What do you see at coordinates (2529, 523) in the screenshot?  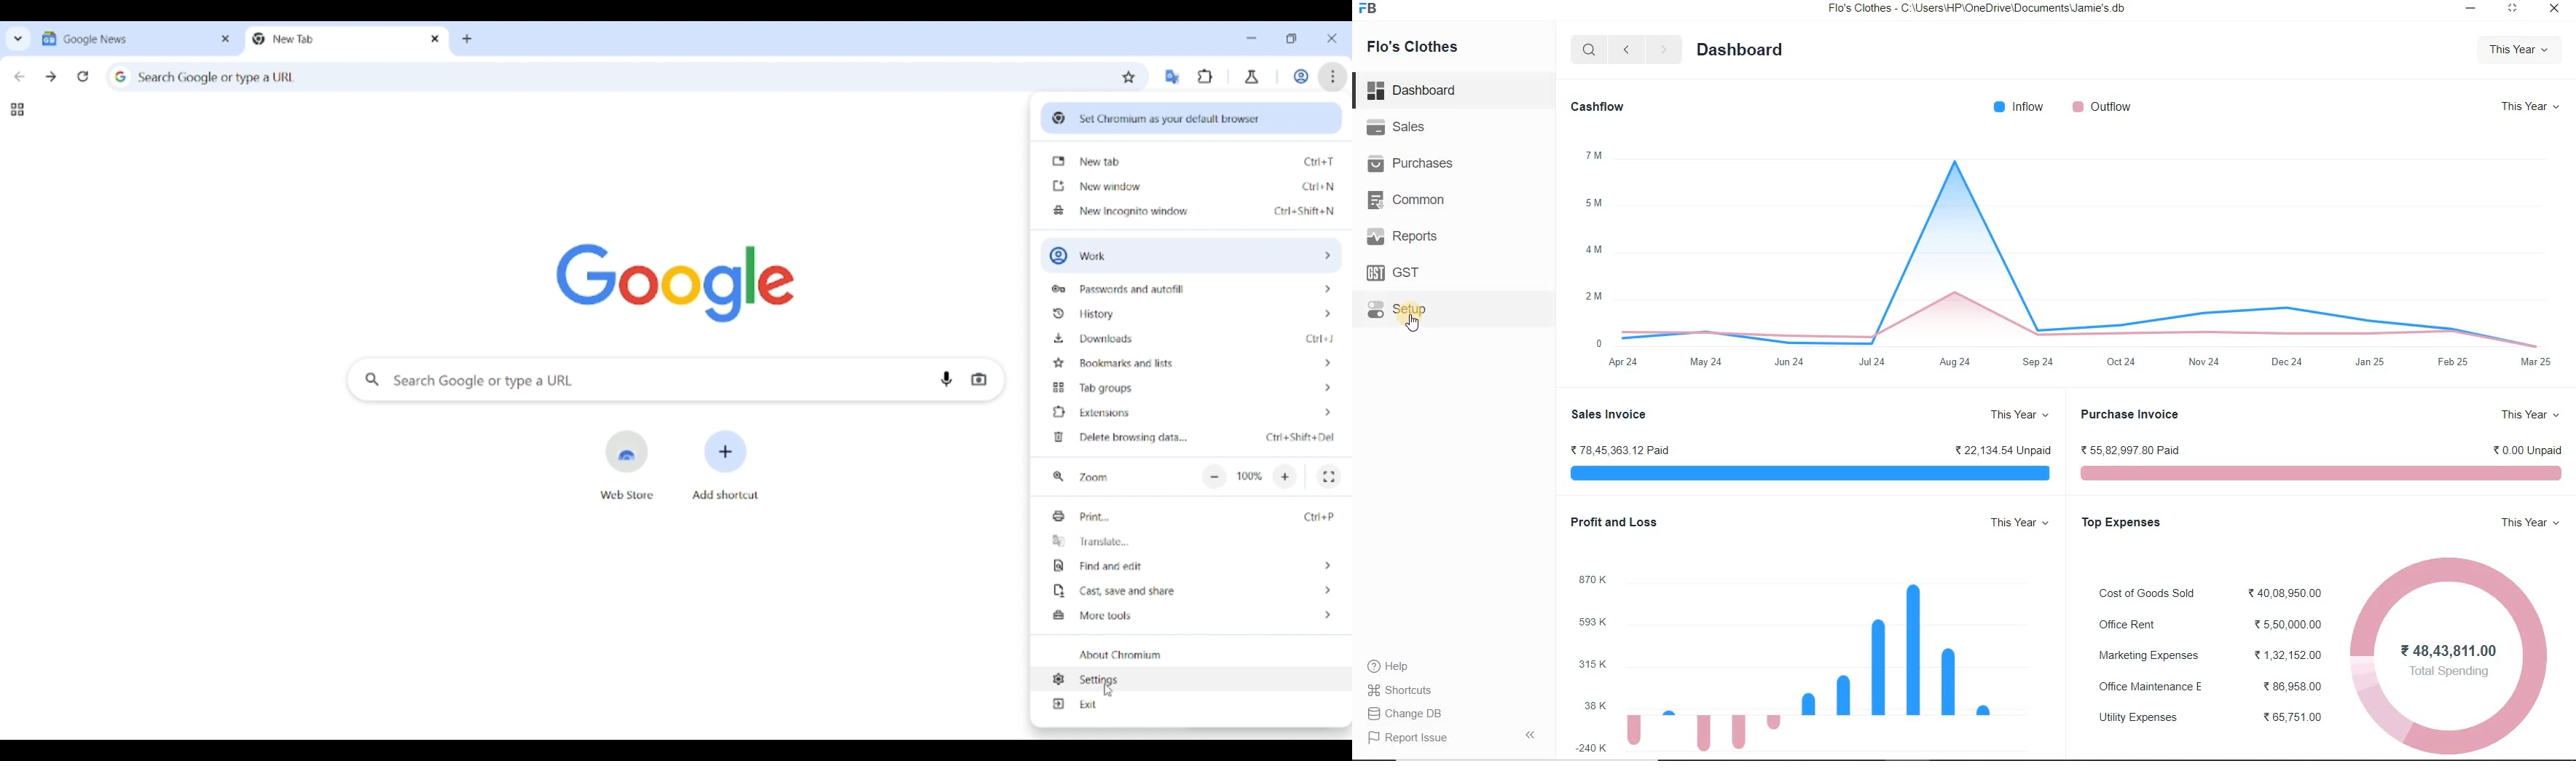 I see `This Year +` at bounding box center [2529, 523].